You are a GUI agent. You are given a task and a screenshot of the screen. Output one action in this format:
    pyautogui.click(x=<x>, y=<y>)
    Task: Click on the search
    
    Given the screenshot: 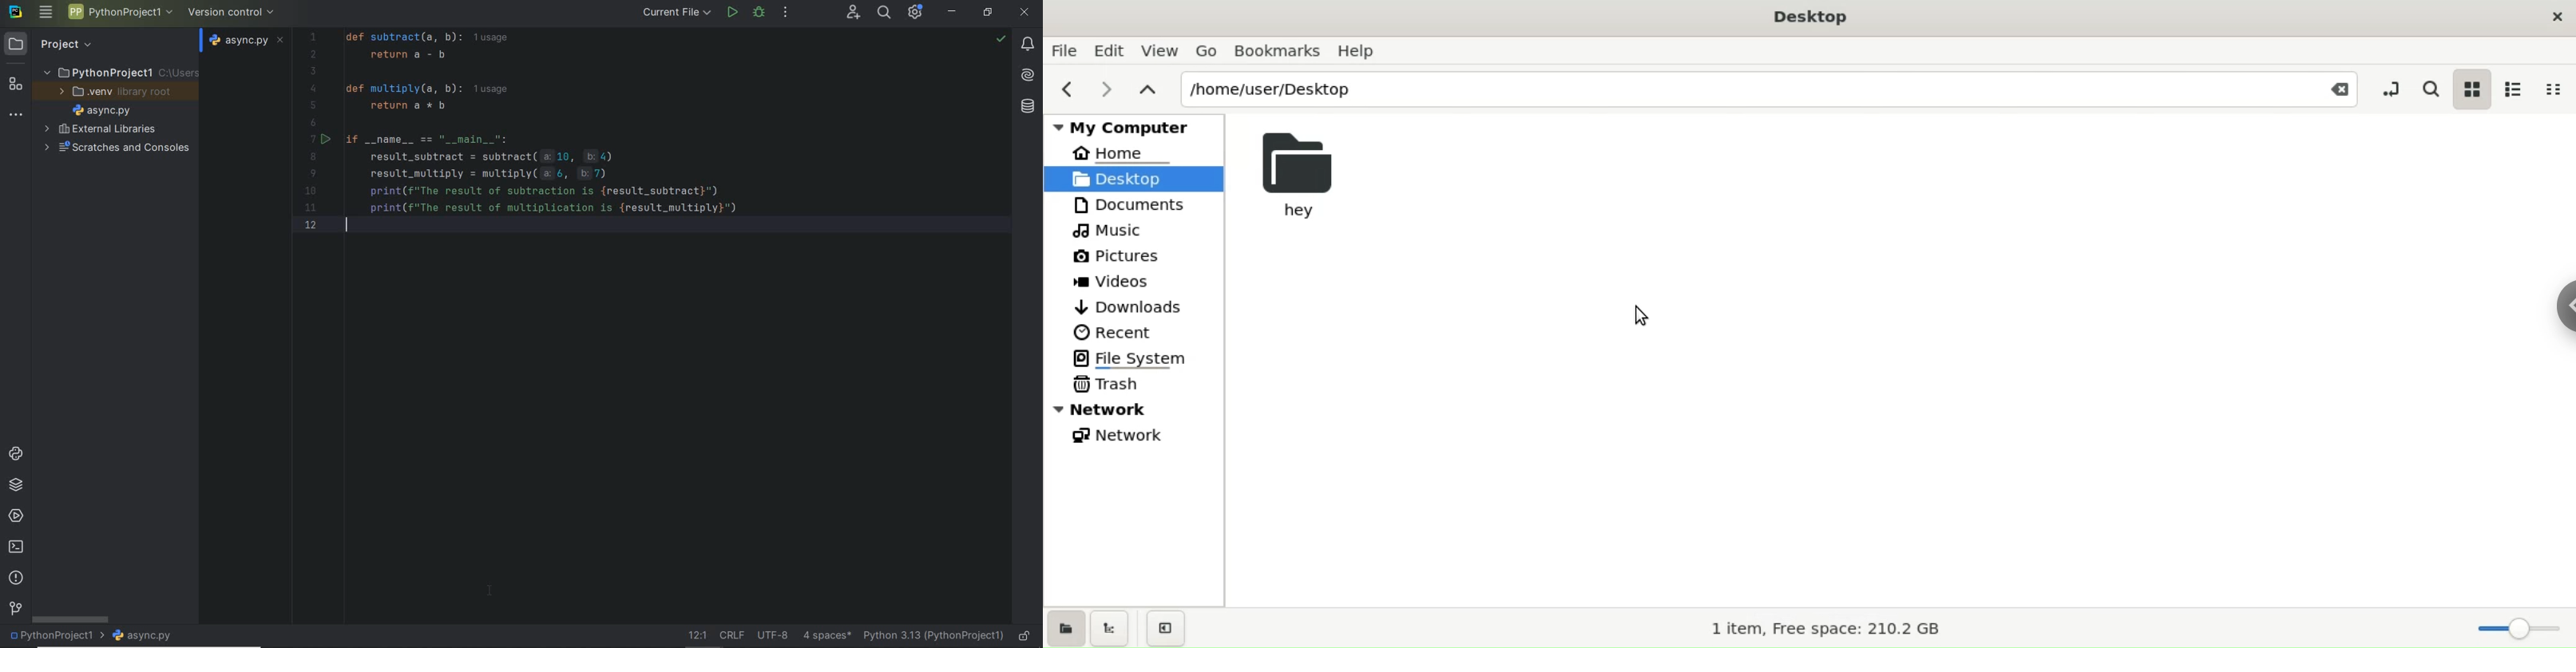 What is the action you would take?
    pyautogui.click(x=2428, y=88)
    